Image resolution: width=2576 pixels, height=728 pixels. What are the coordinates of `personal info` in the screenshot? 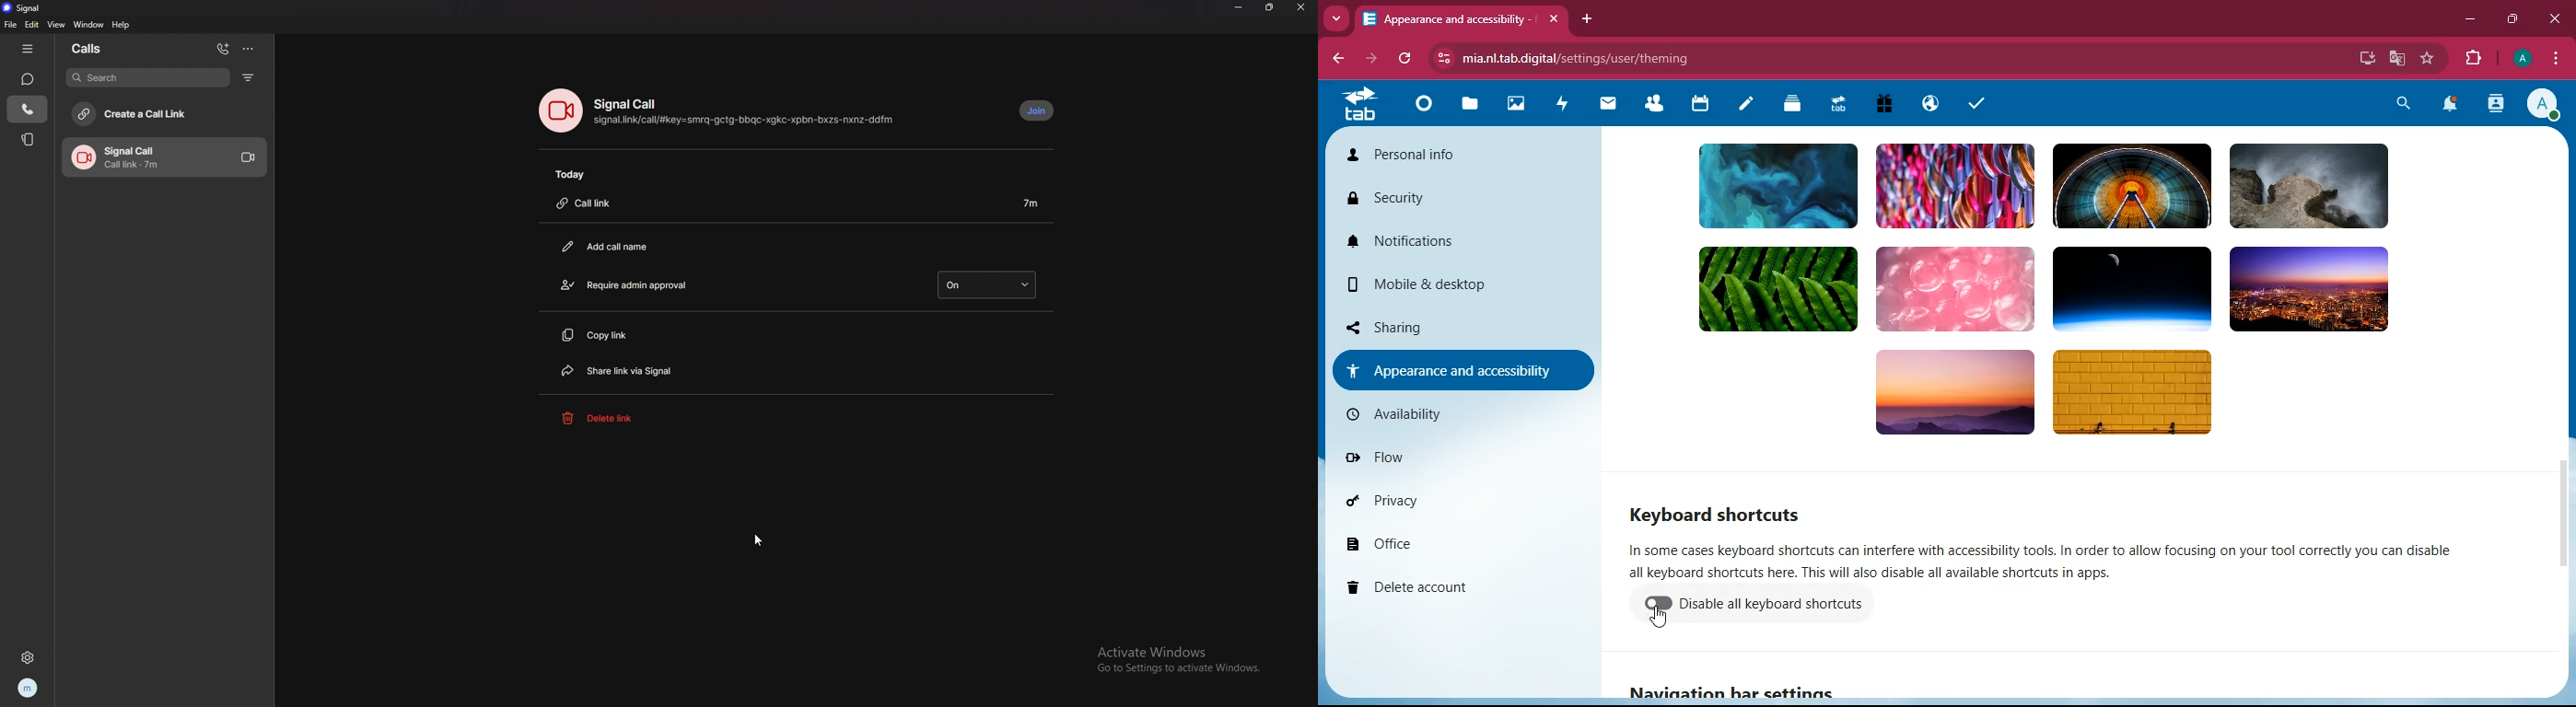 It's located at (1437, 155).